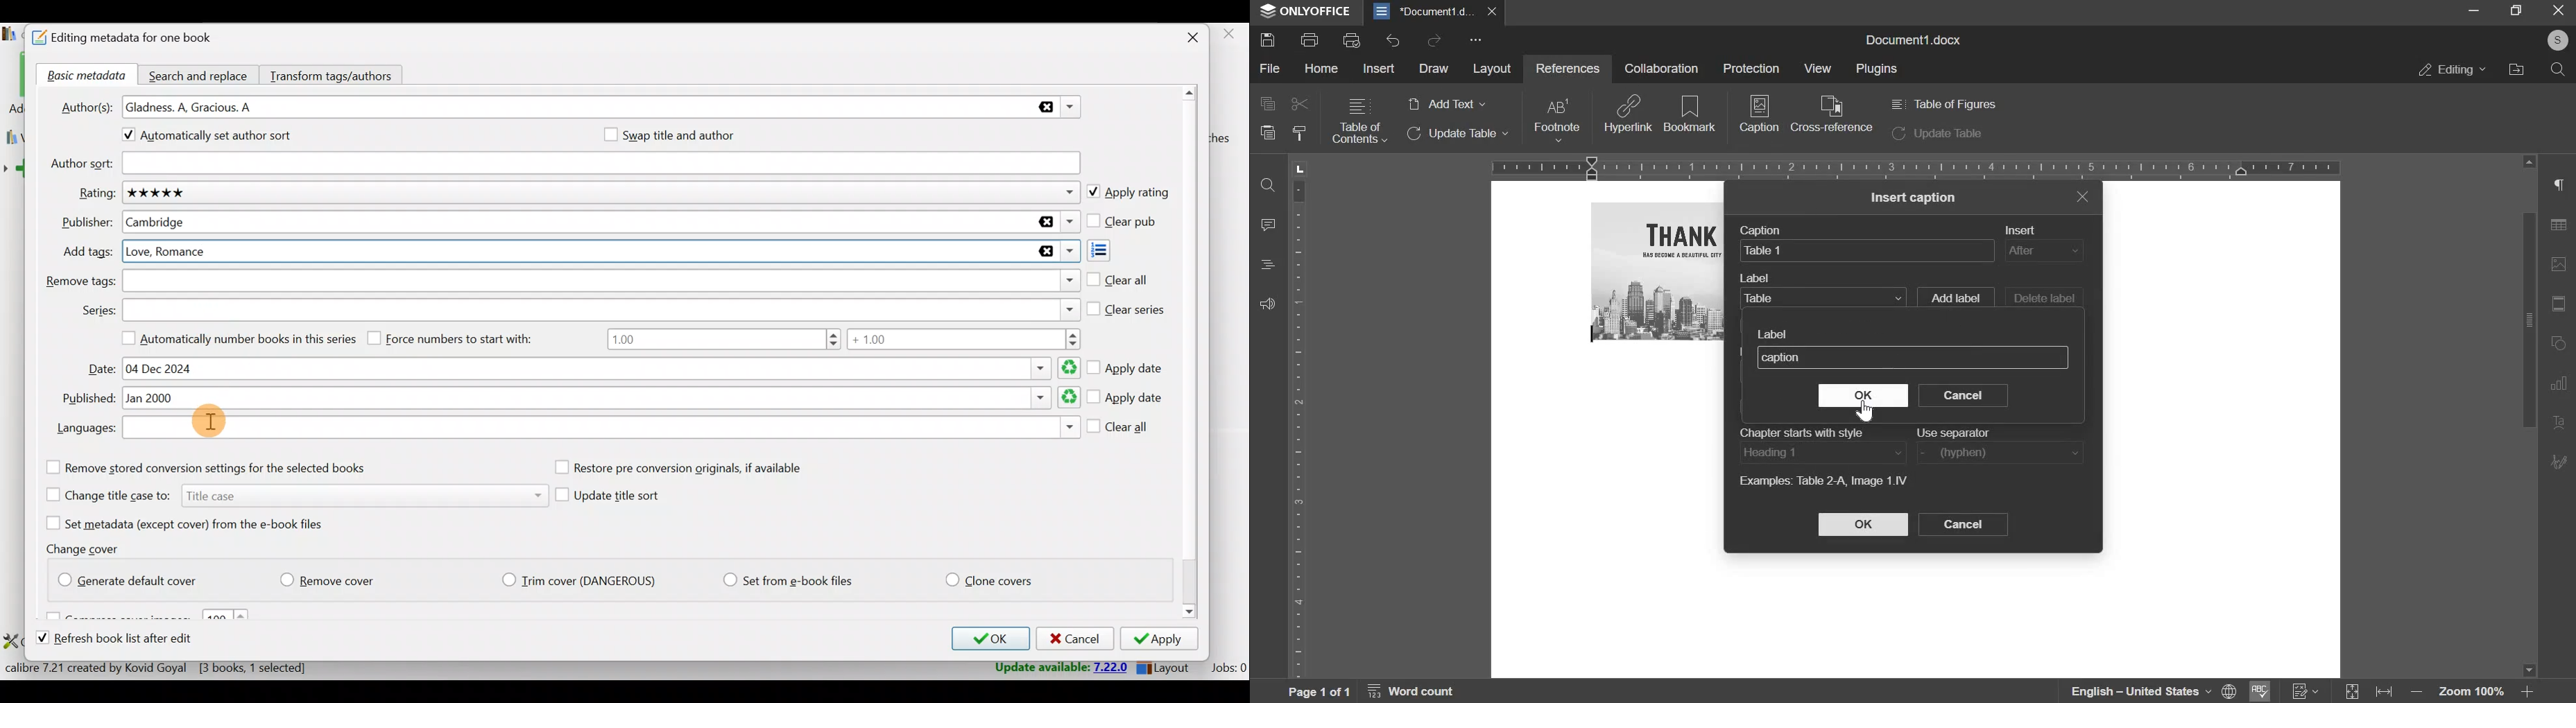 The image size is (2576, 728). What do you see at coordinates (80, 164) in the screenshot?
I see `Author sort:` at bounding box center [80, 164].